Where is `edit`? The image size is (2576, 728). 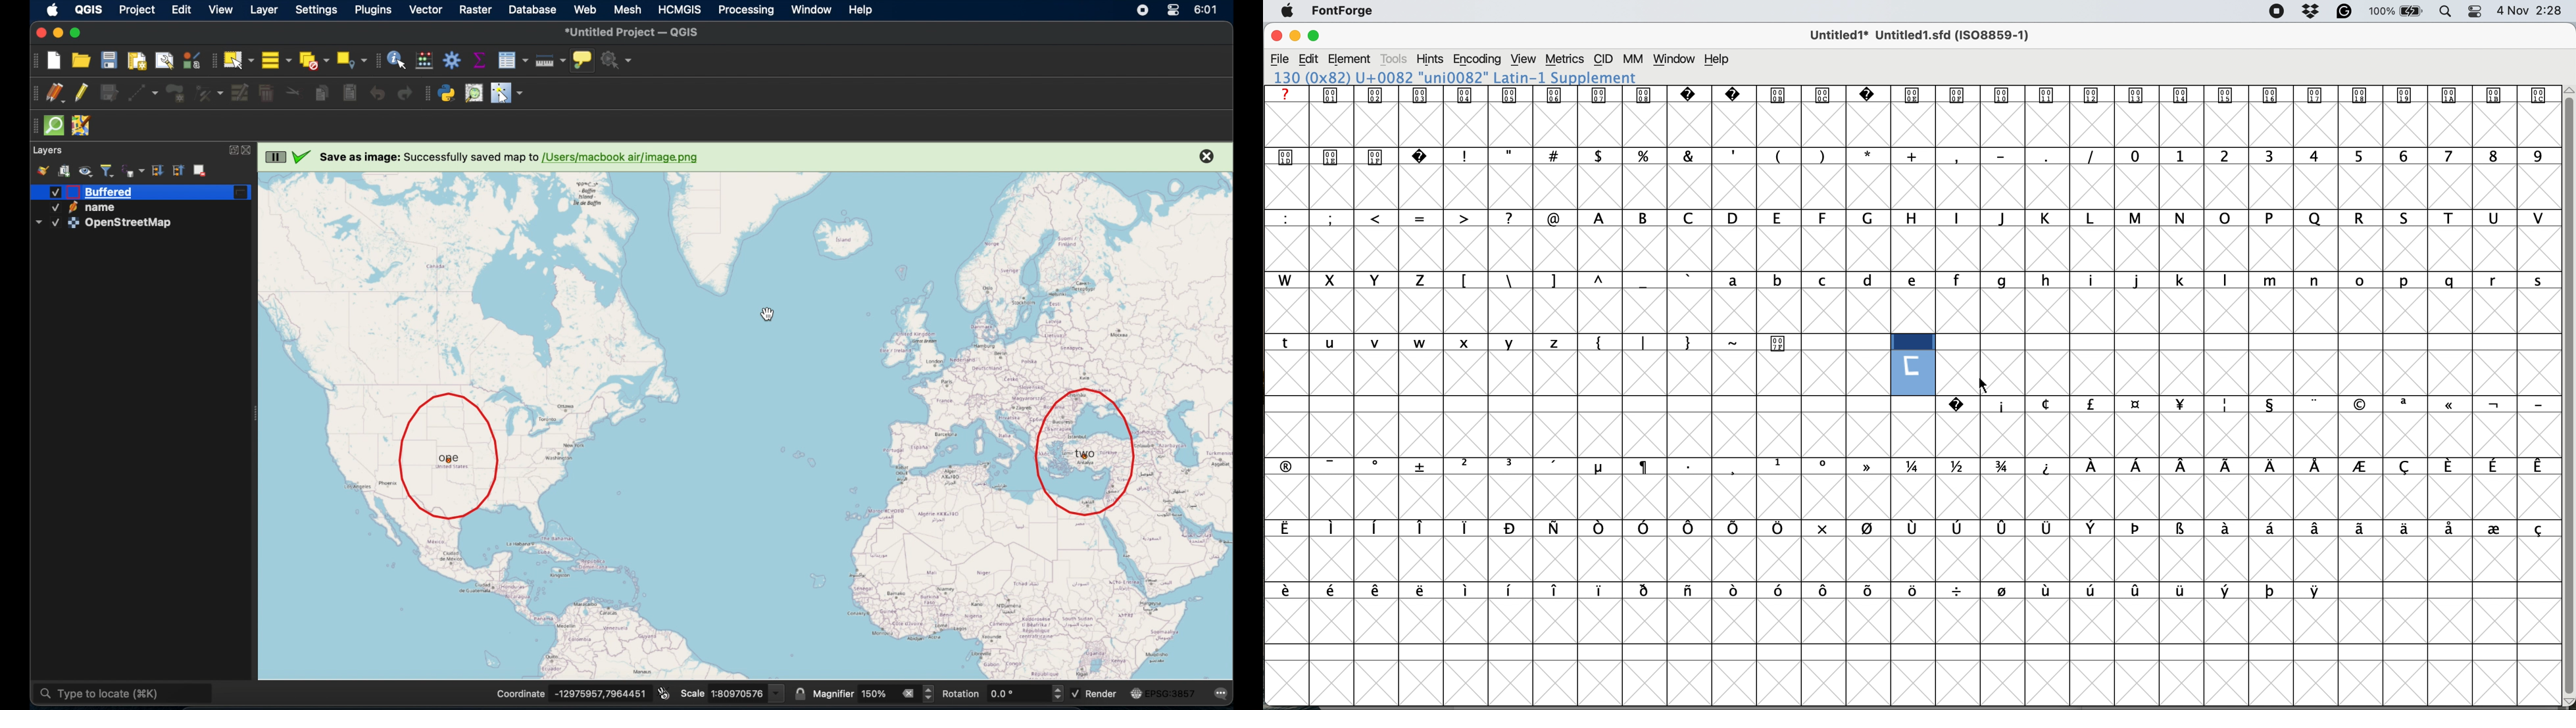 edit is located at coordinates (1309, 59).